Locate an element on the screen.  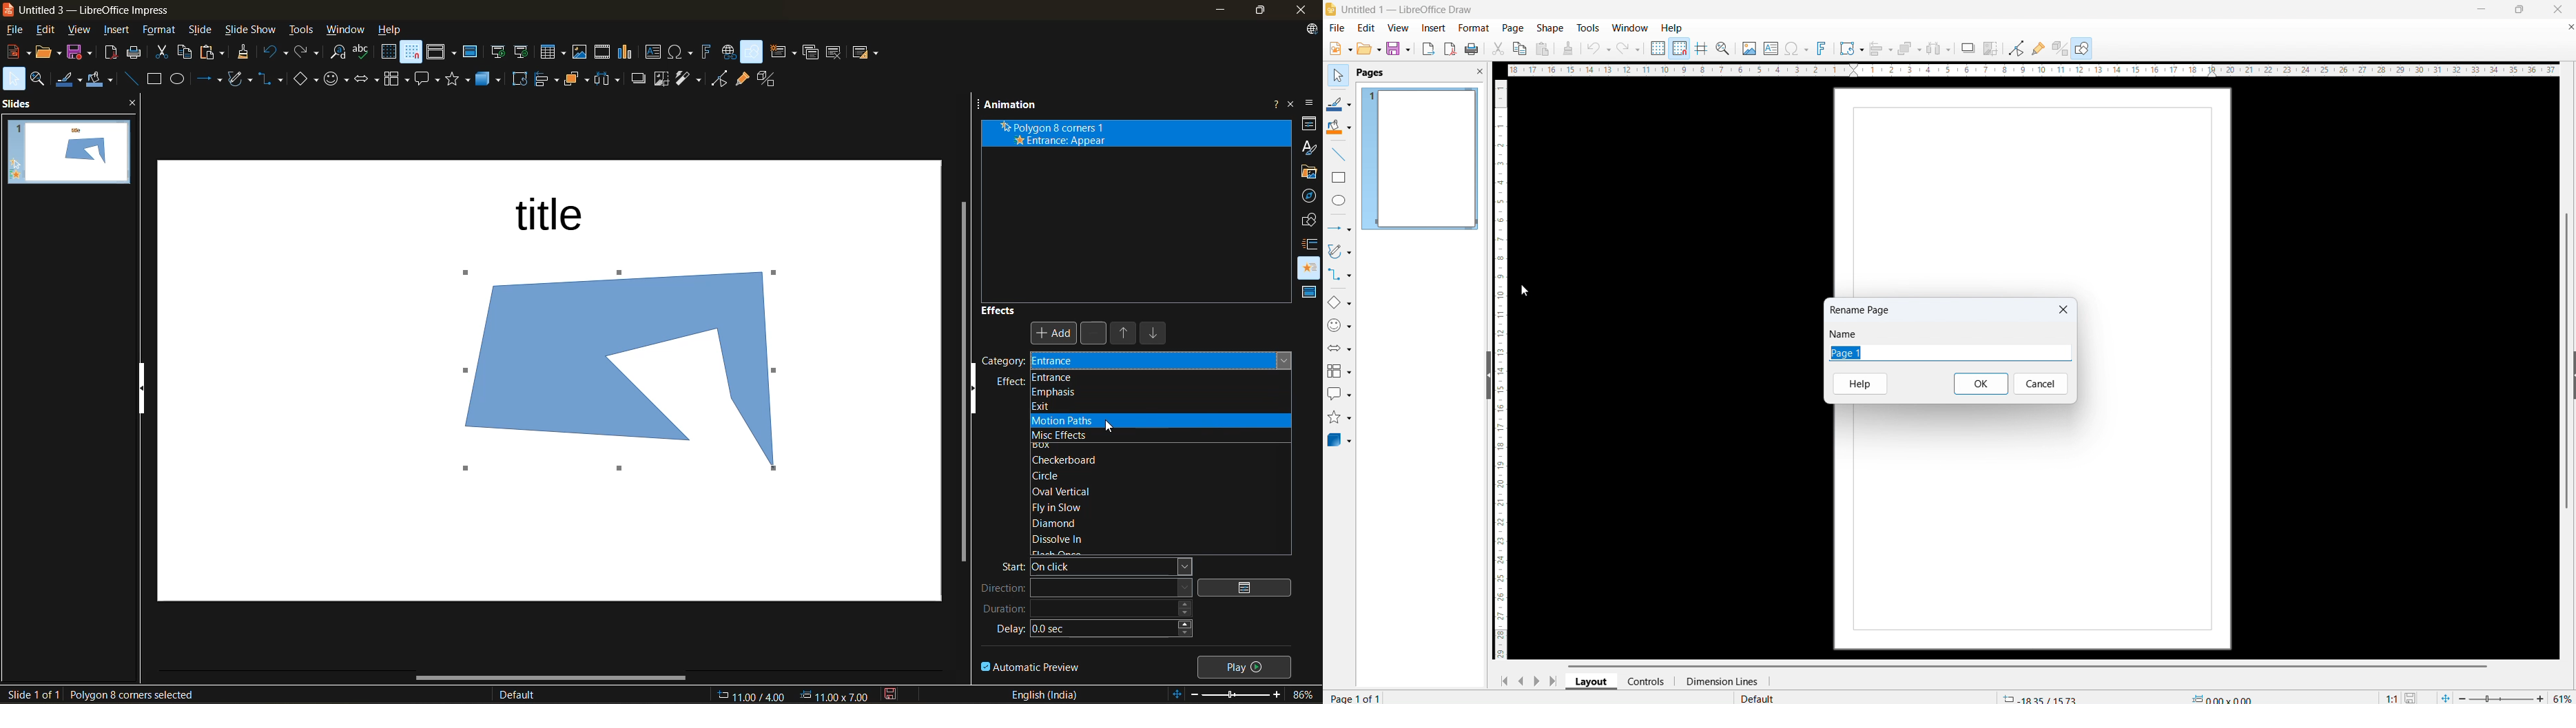
rotate is located at coordinates (520, 81).